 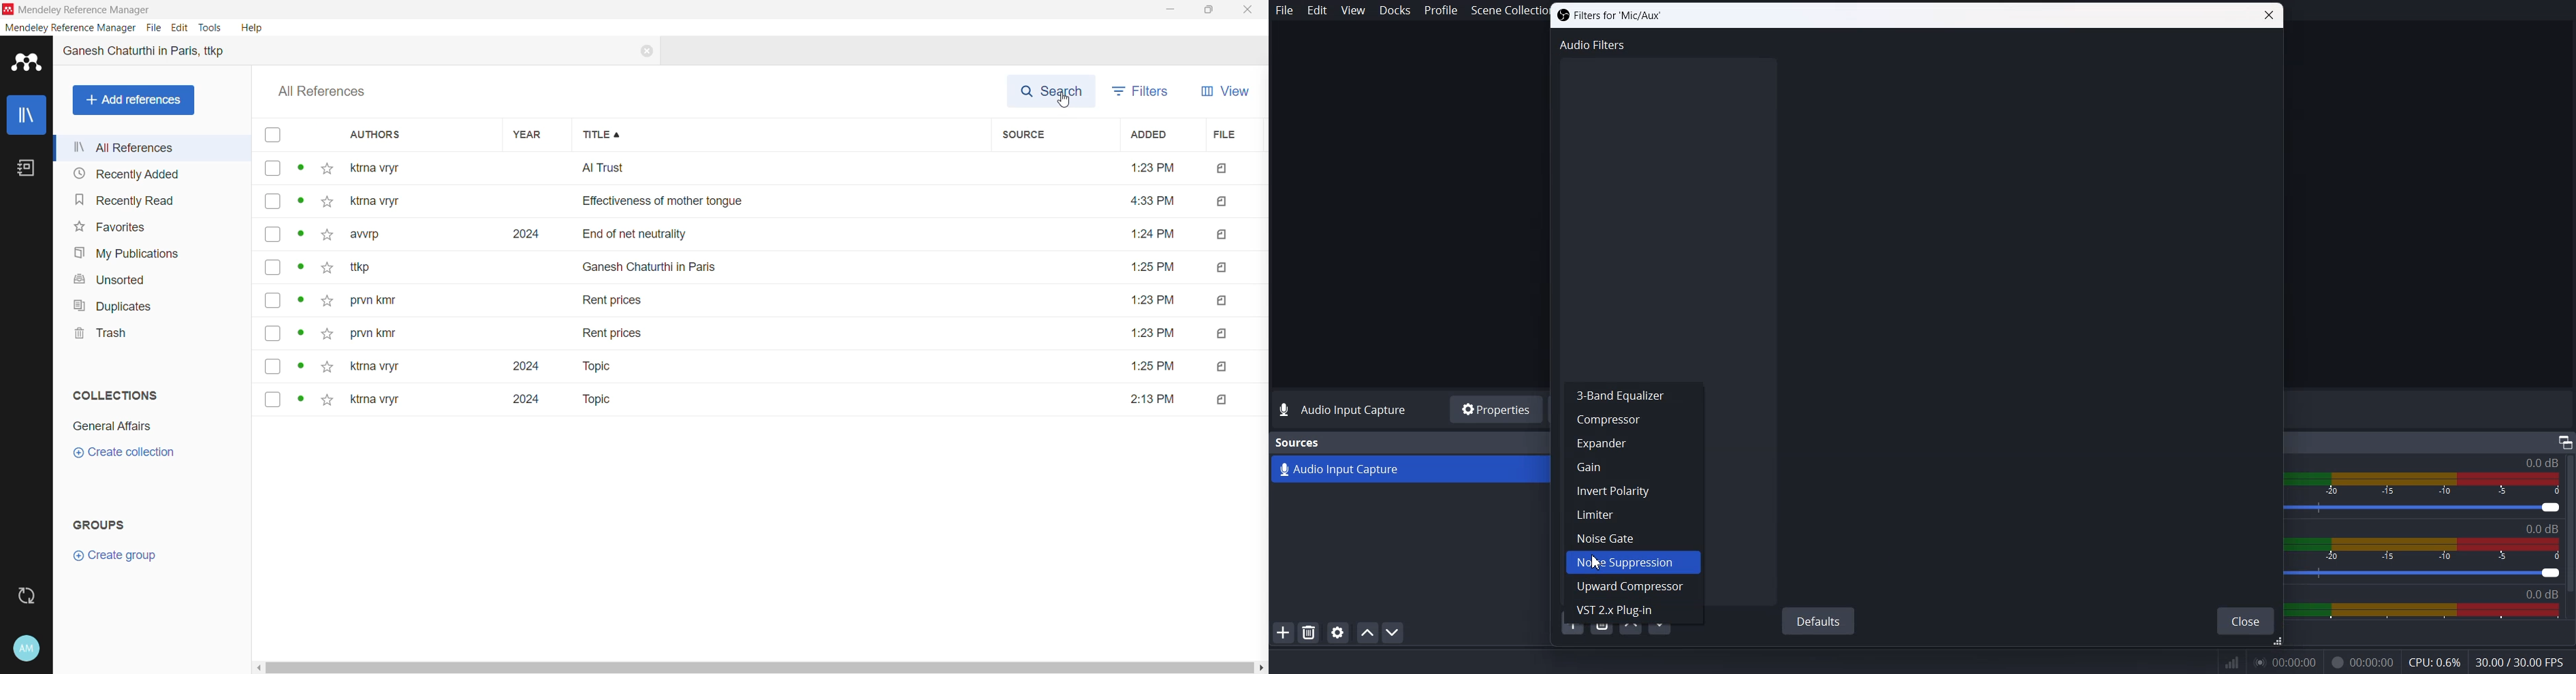 I want to click on My Publications, so click(x=124, y=254).